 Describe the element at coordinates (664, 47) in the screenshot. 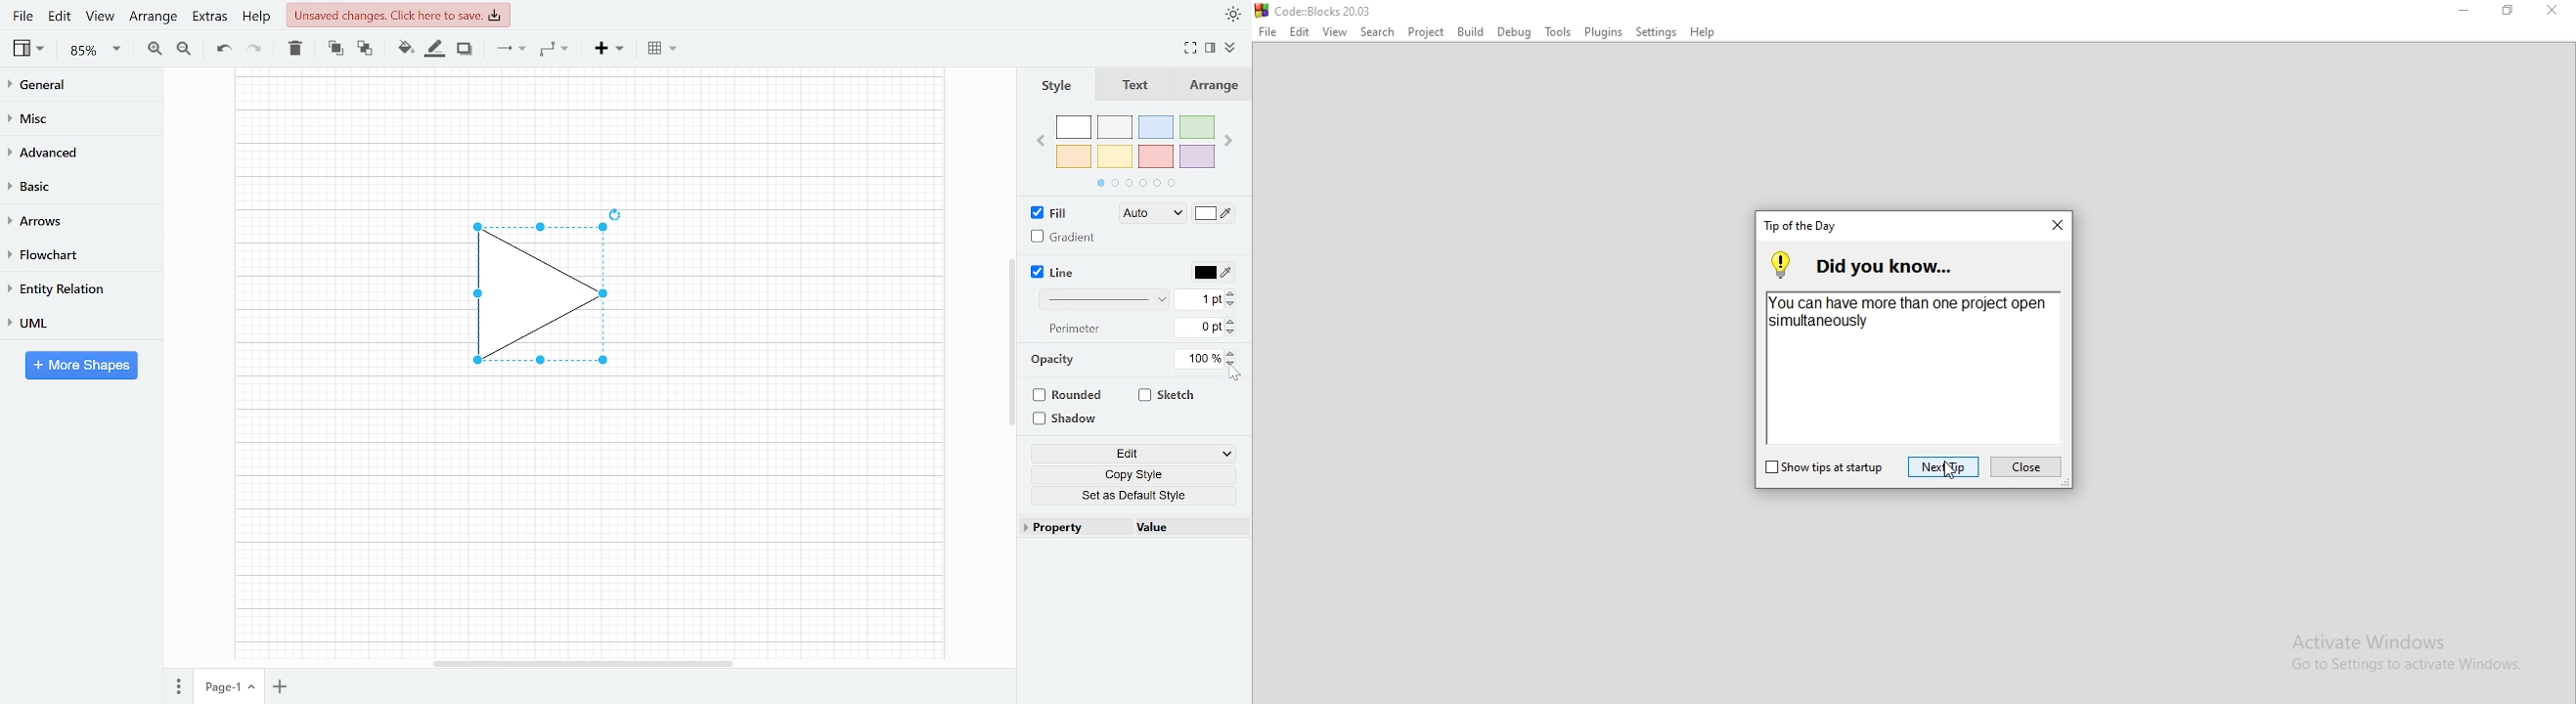

I see `Table` at that location.